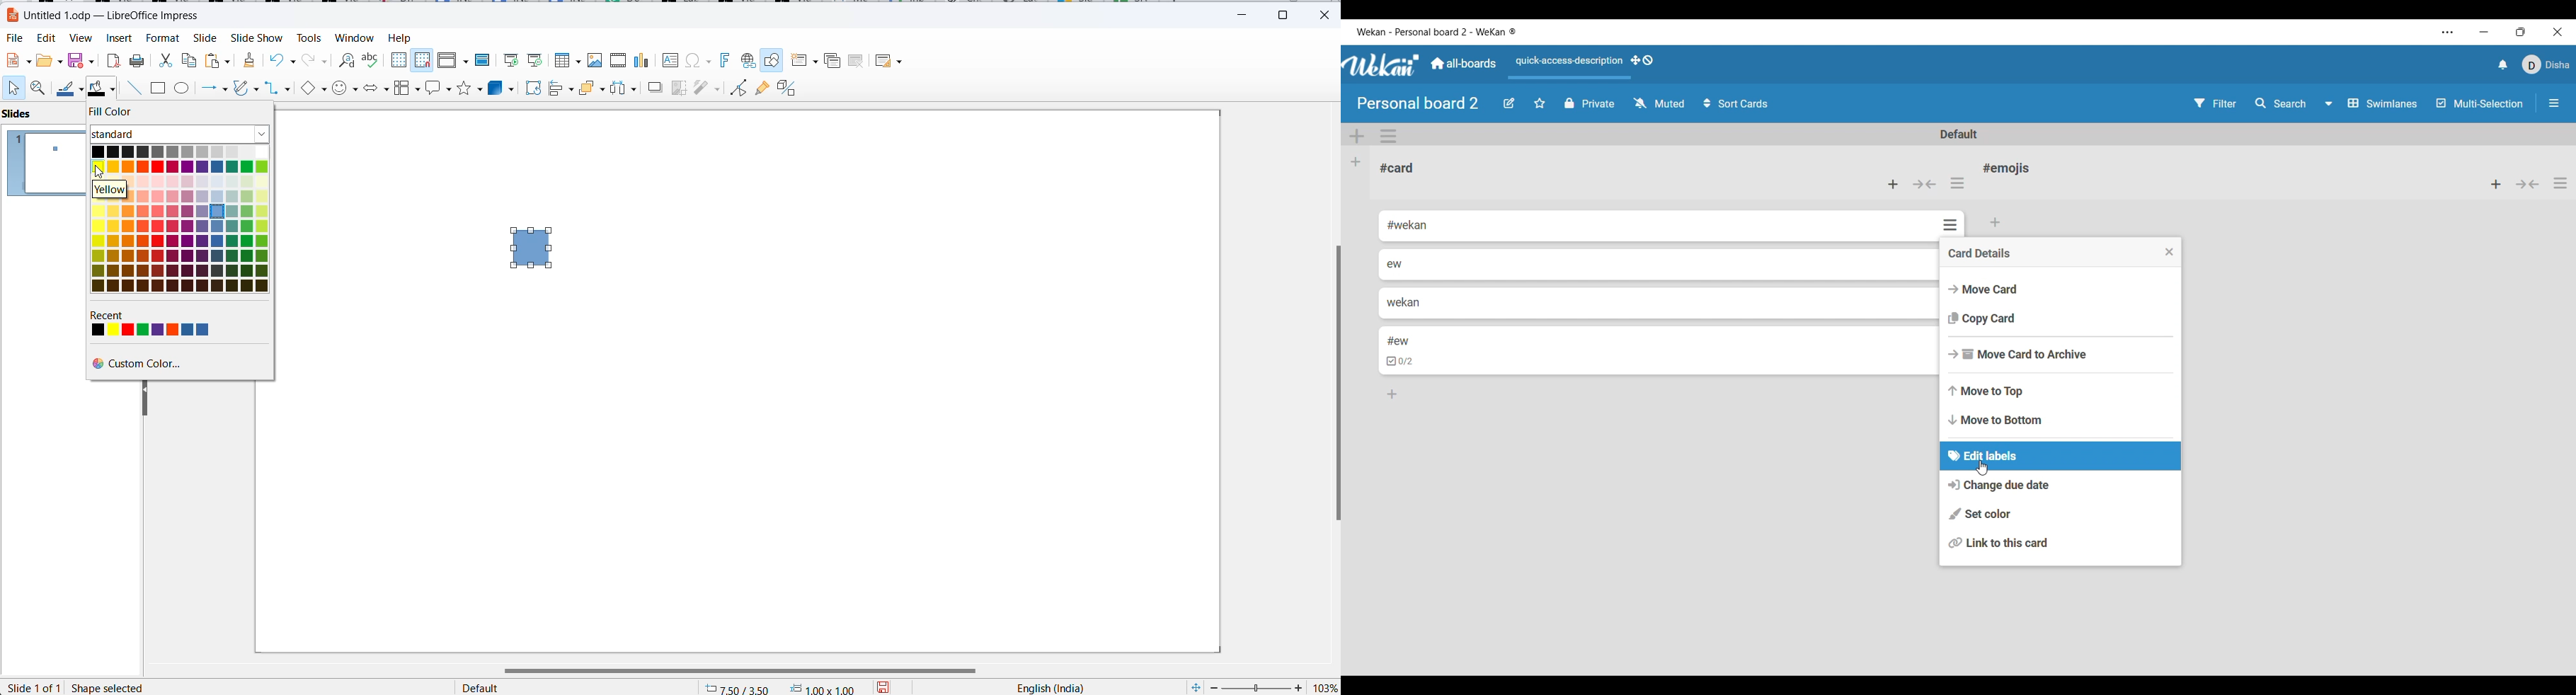 The width and height of the screenshot is (2576, 700). What do you see at coordinates (312, 90) in the screenshot?
I see `basic shapes` at bounding box center [312, 90].